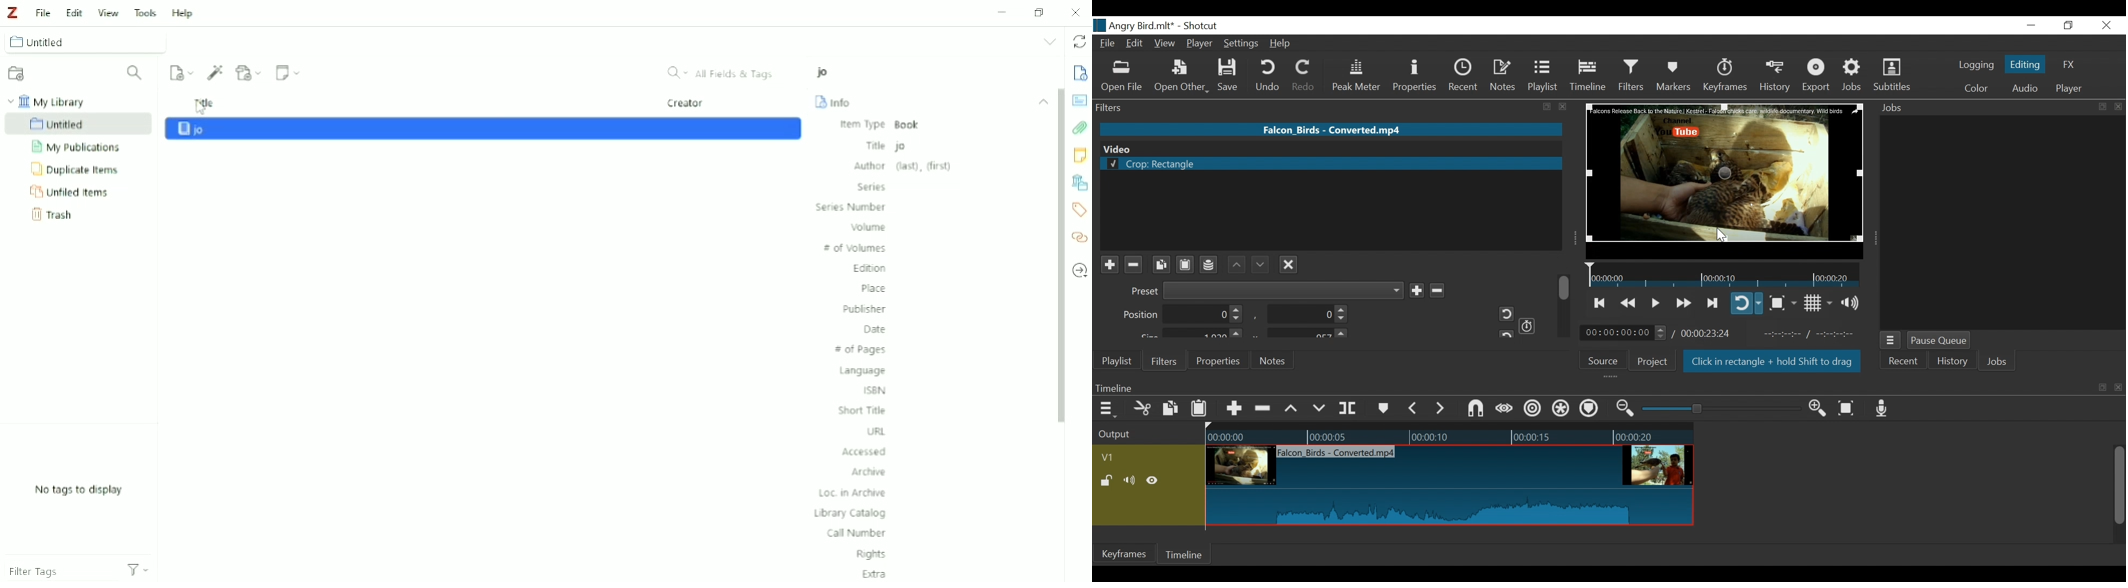 The image size is (2128, 588). Describe the element at coordinates (1109, 265) in the screenshot. I see `Plus` at that location.